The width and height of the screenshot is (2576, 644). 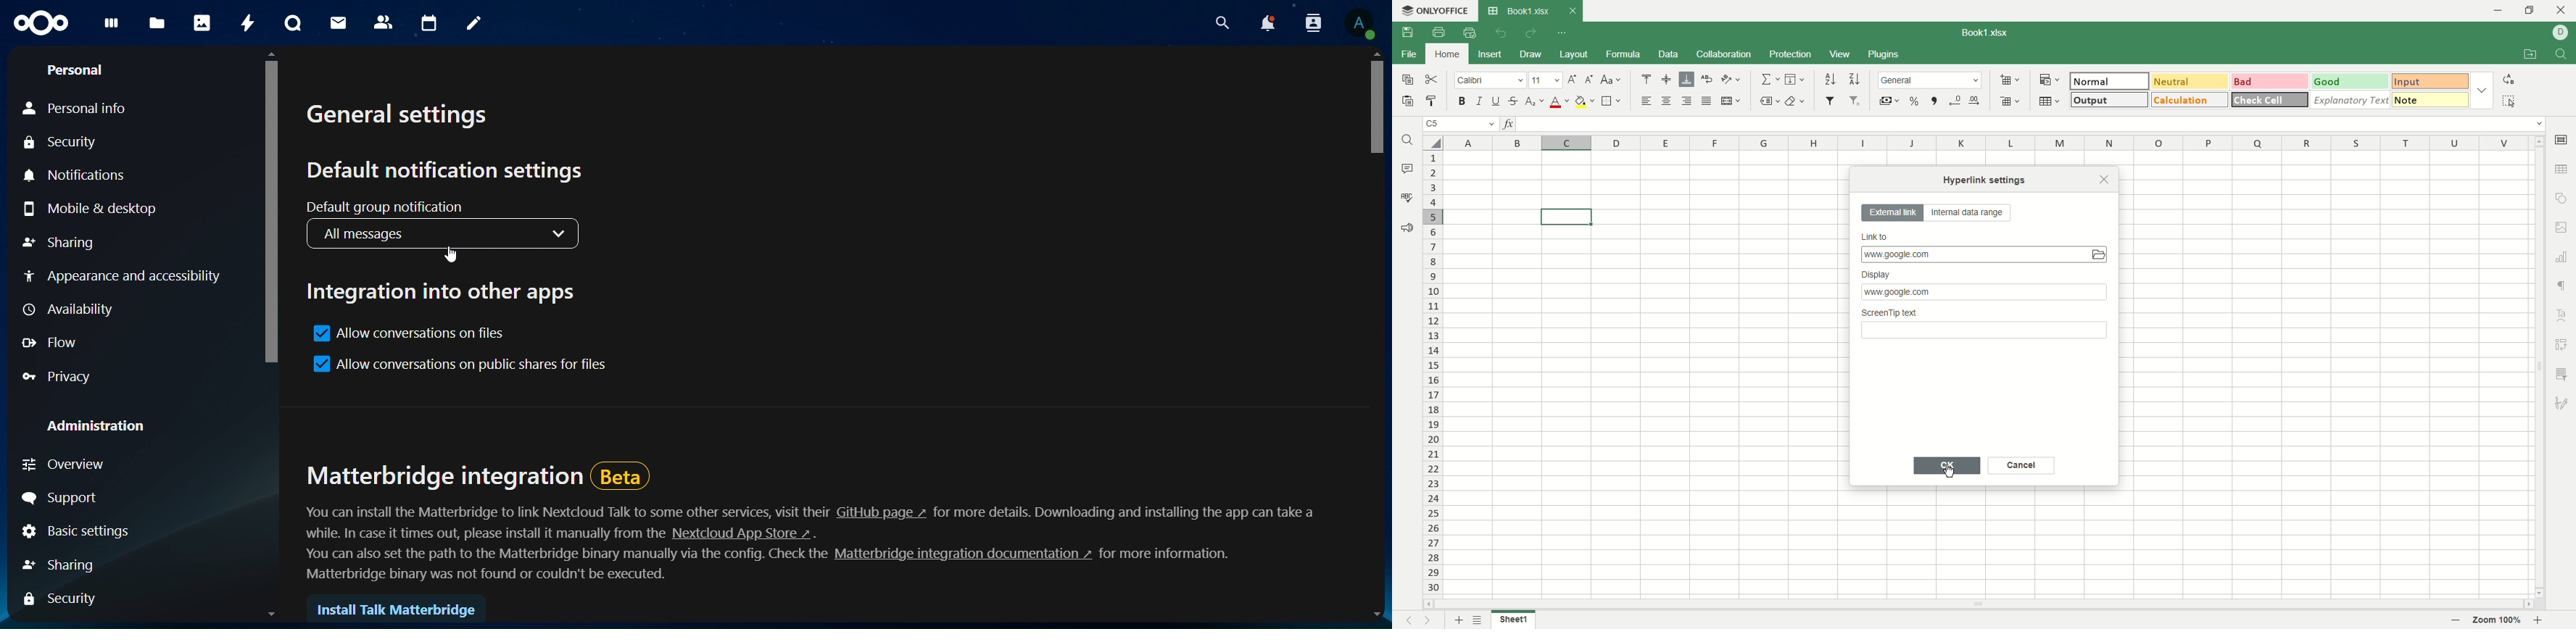 What do you see at coordinates (1379, 336) in the screenshot?
I see `scroll bar` at bounding box center [1379, 336].